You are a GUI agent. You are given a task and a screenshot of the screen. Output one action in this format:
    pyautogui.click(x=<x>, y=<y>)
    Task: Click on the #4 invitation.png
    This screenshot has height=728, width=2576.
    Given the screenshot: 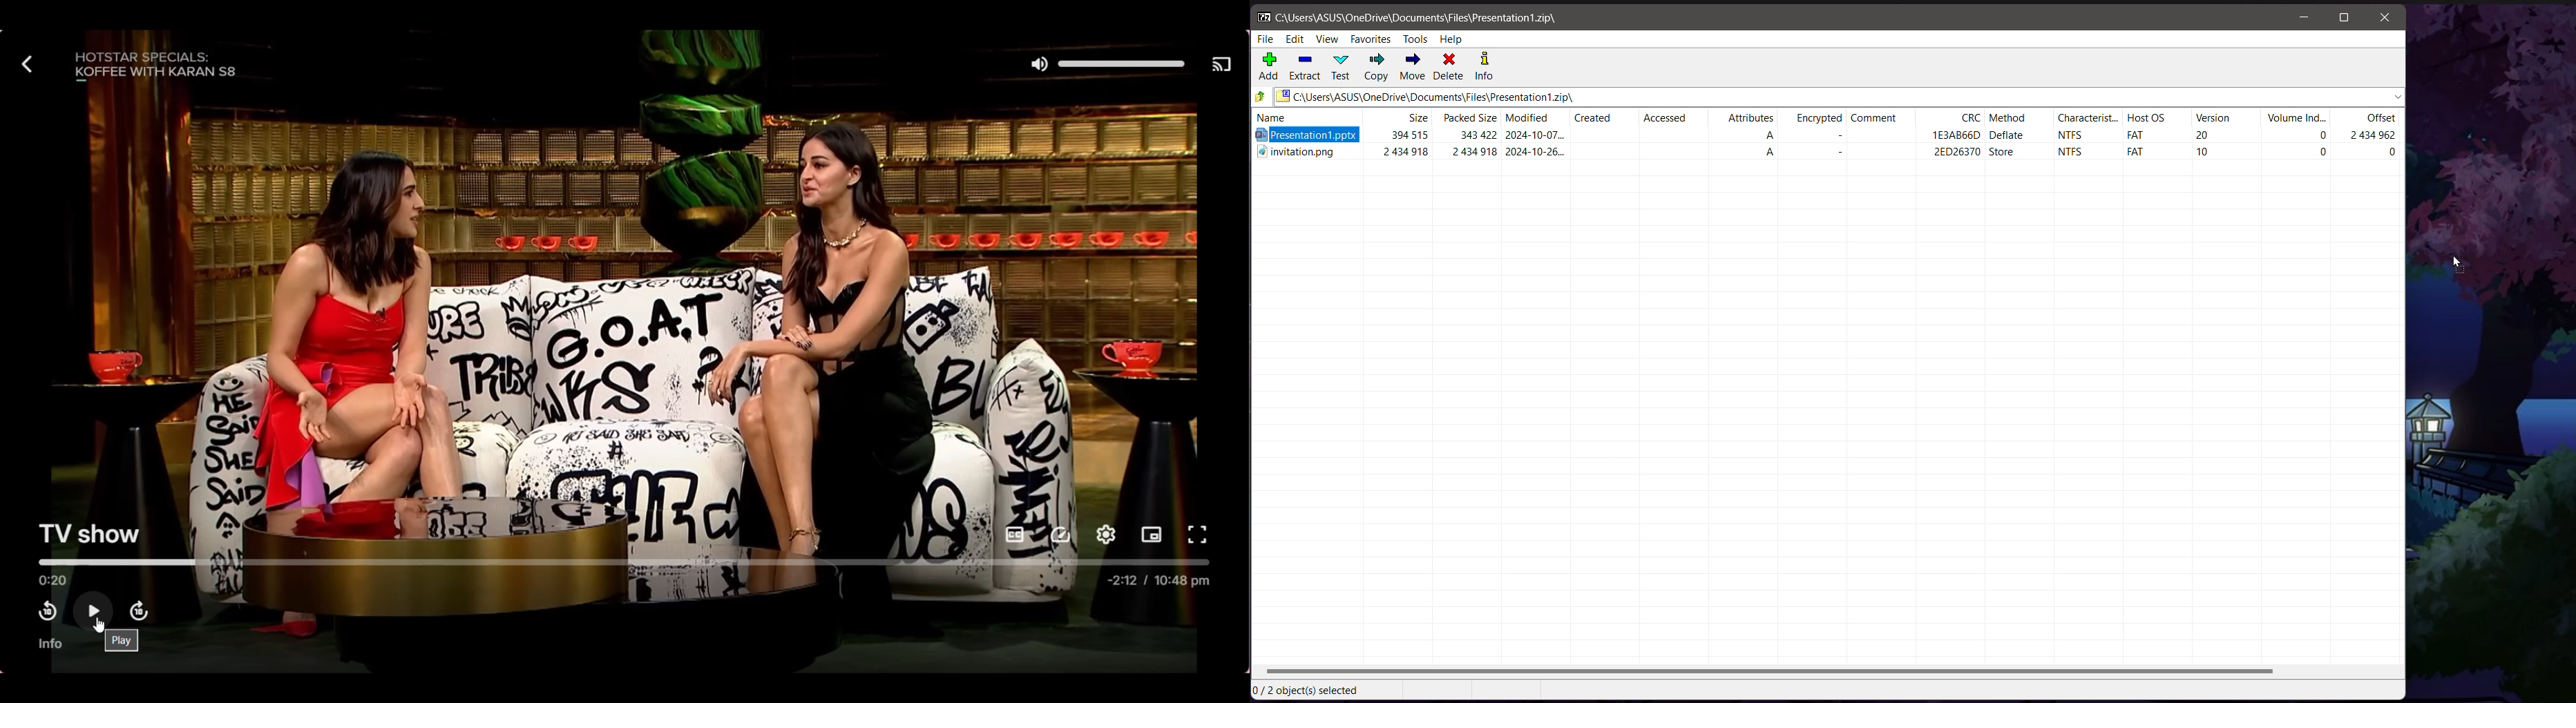 What is the action you would take?
    pyautogui.click(x=1298, y=156)
    